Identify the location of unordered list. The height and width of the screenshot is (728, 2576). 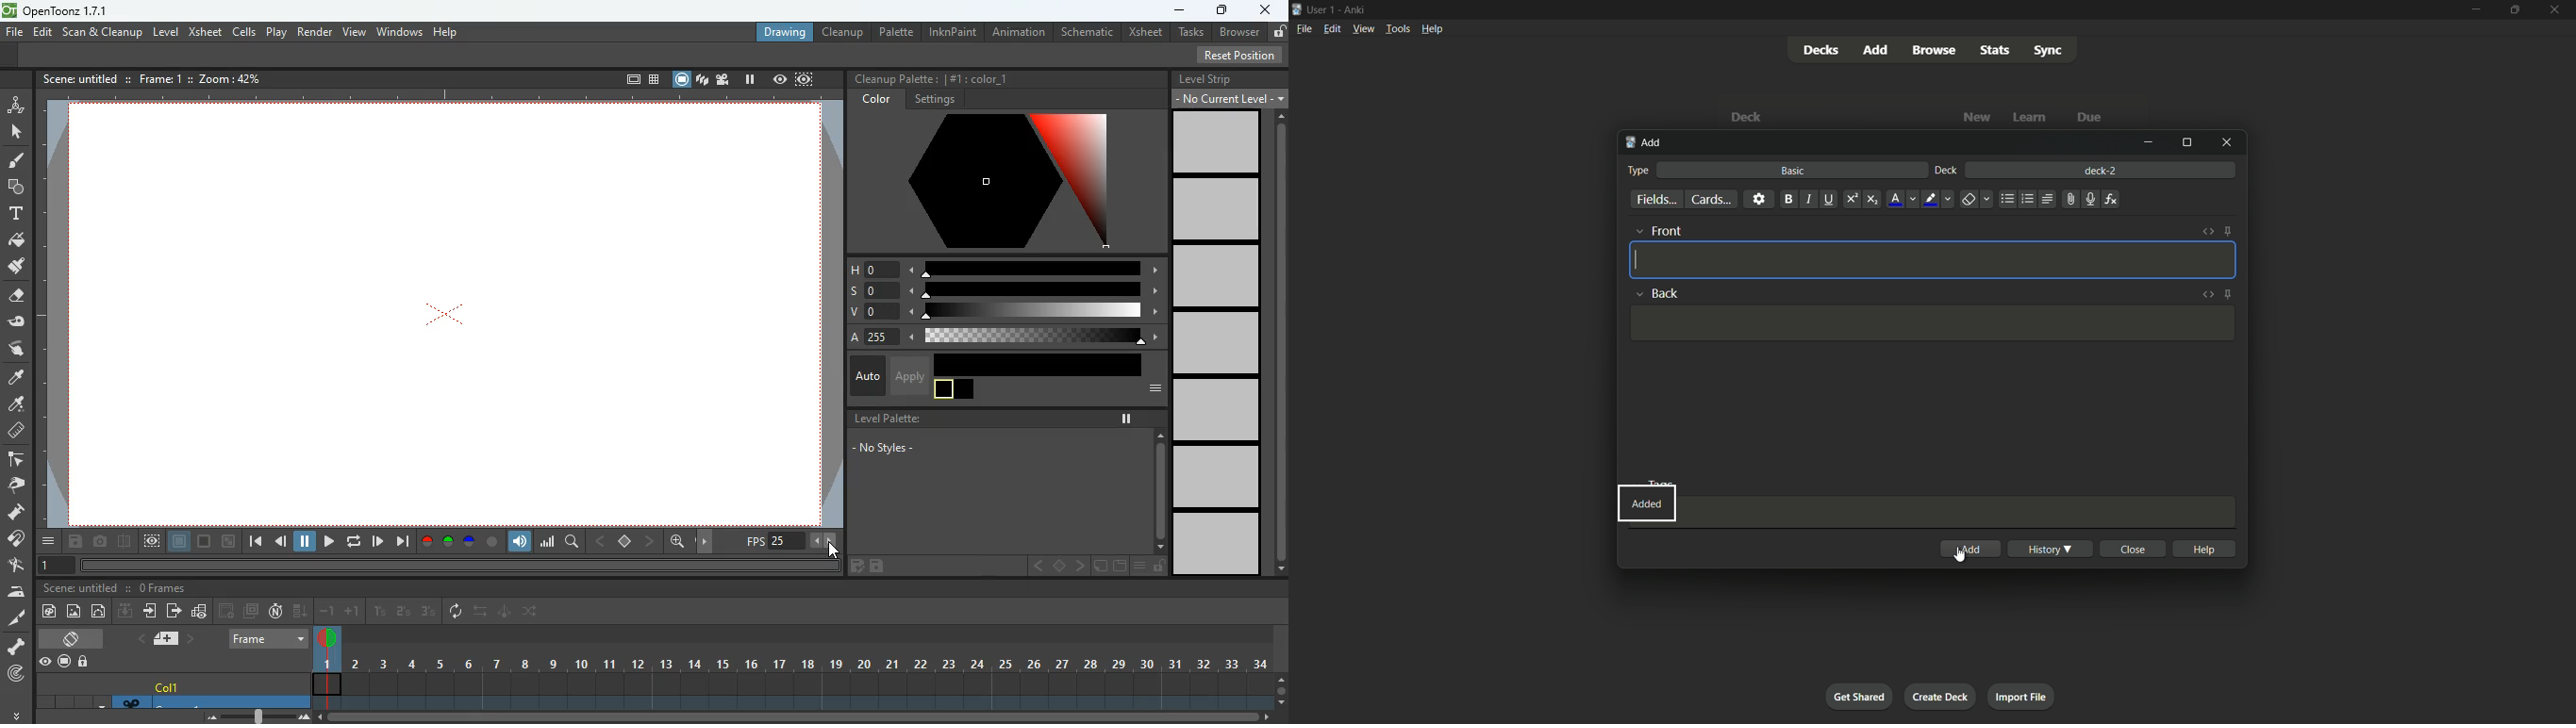
(2007, 200).